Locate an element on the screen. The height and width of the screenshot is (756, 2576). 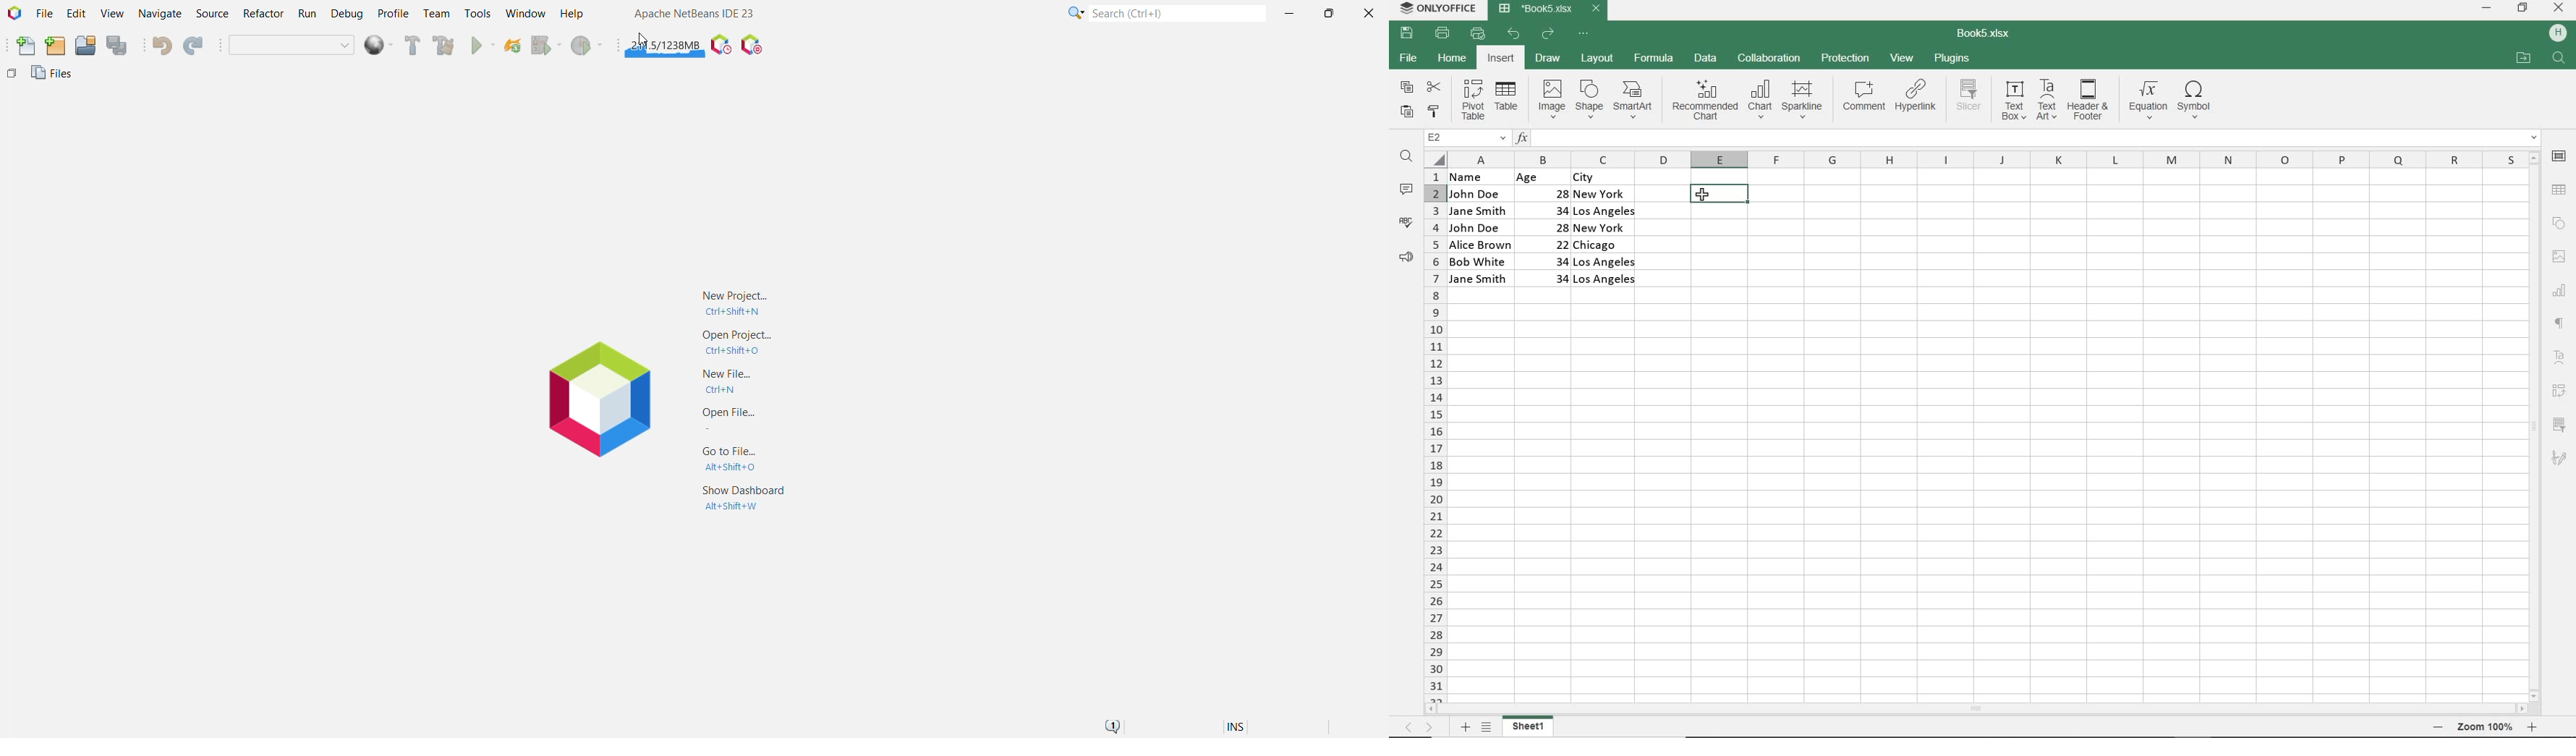
Go to File is located at coordinates (734, 459).